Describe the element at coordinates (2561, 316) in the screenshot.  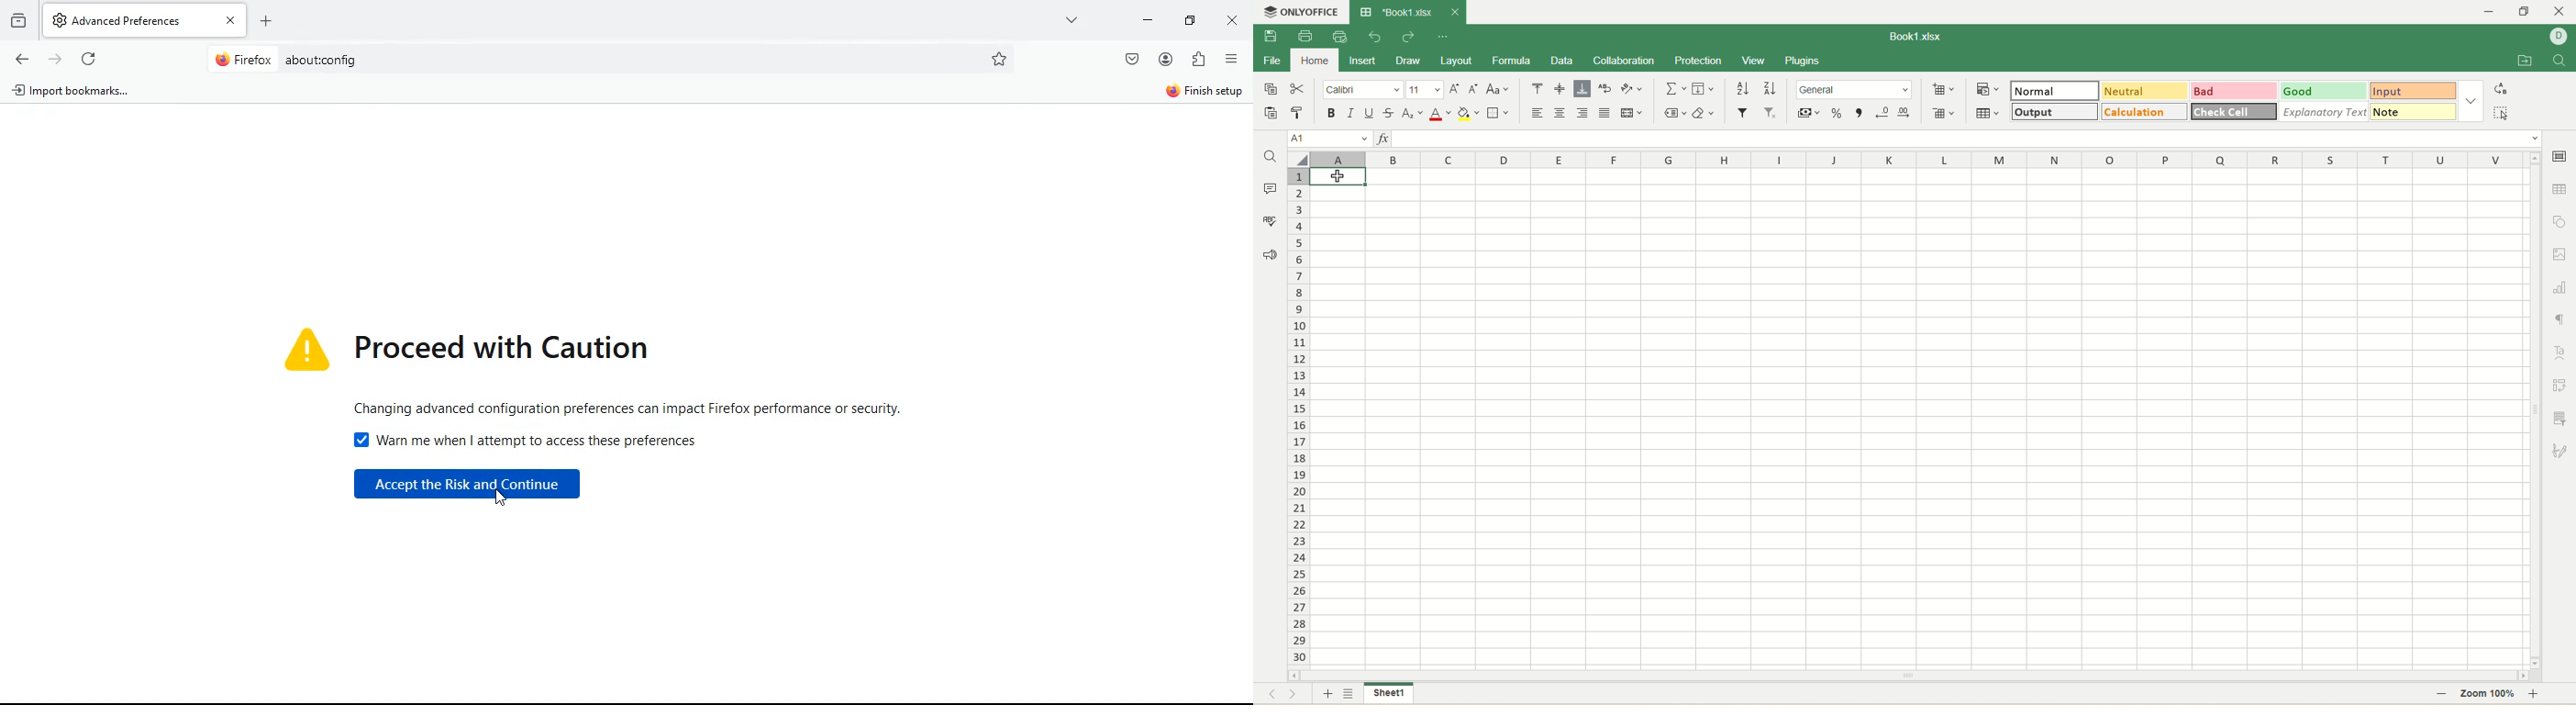
I see `paragraph settings` at that location.